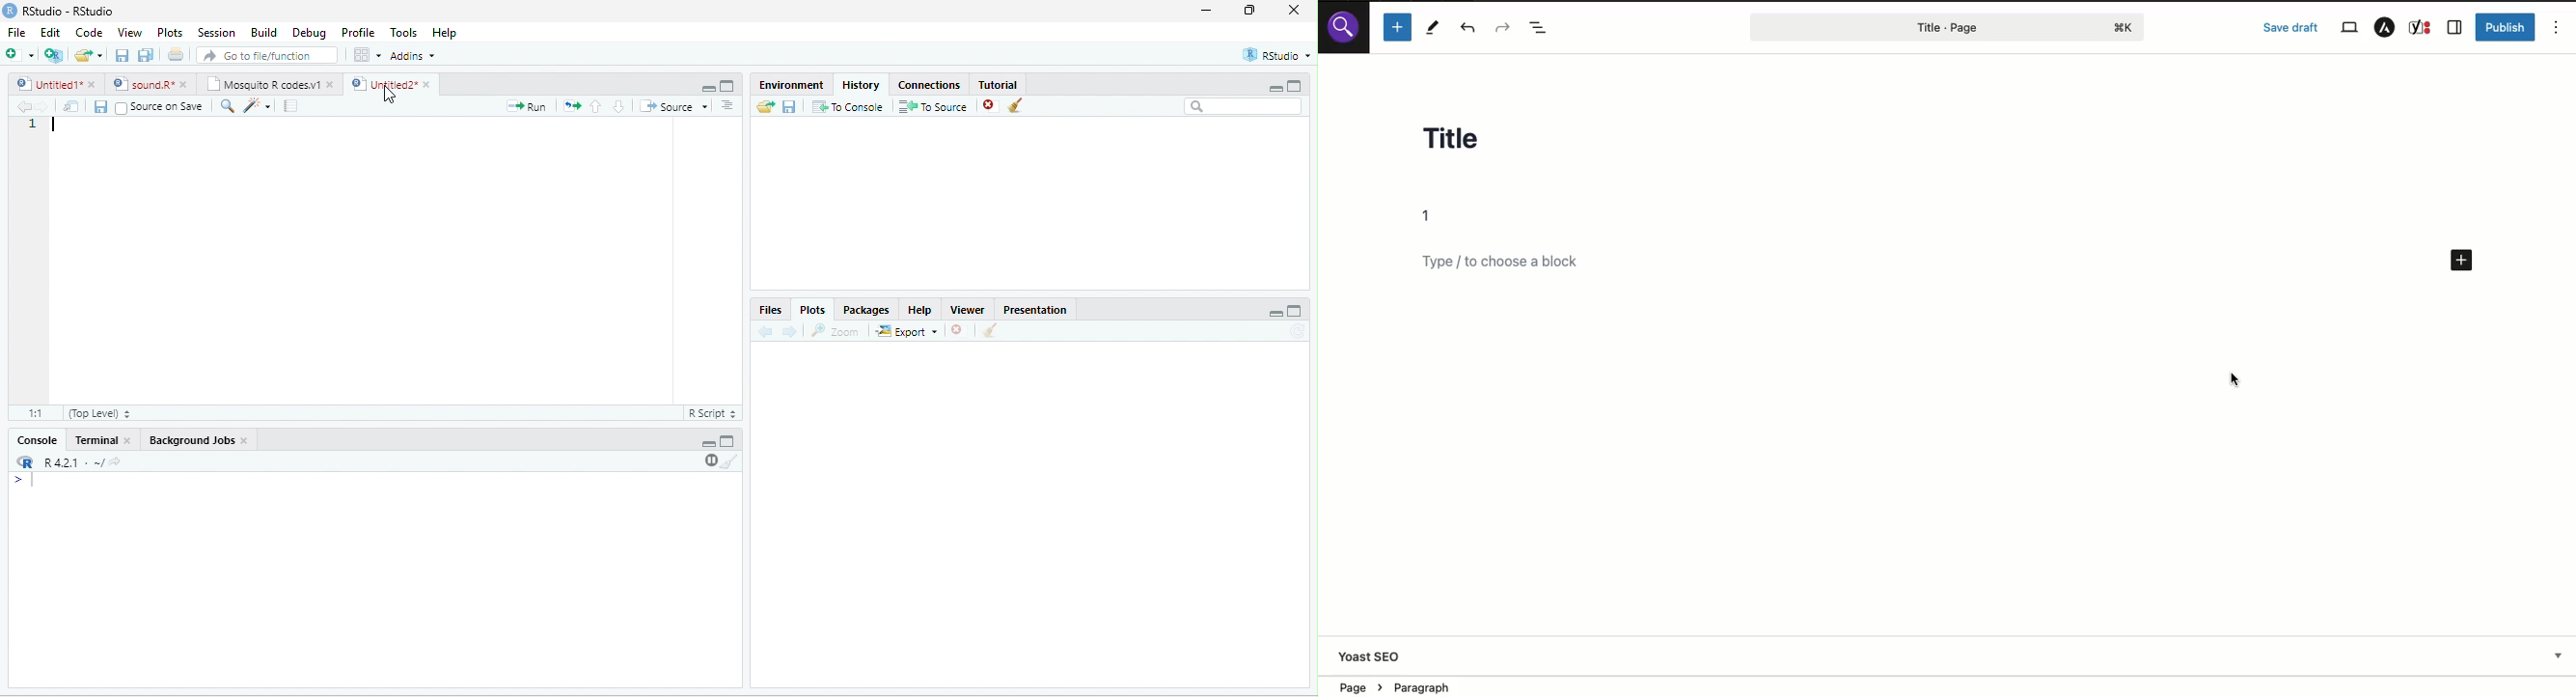  I want to click on clear, so click(991, 330).